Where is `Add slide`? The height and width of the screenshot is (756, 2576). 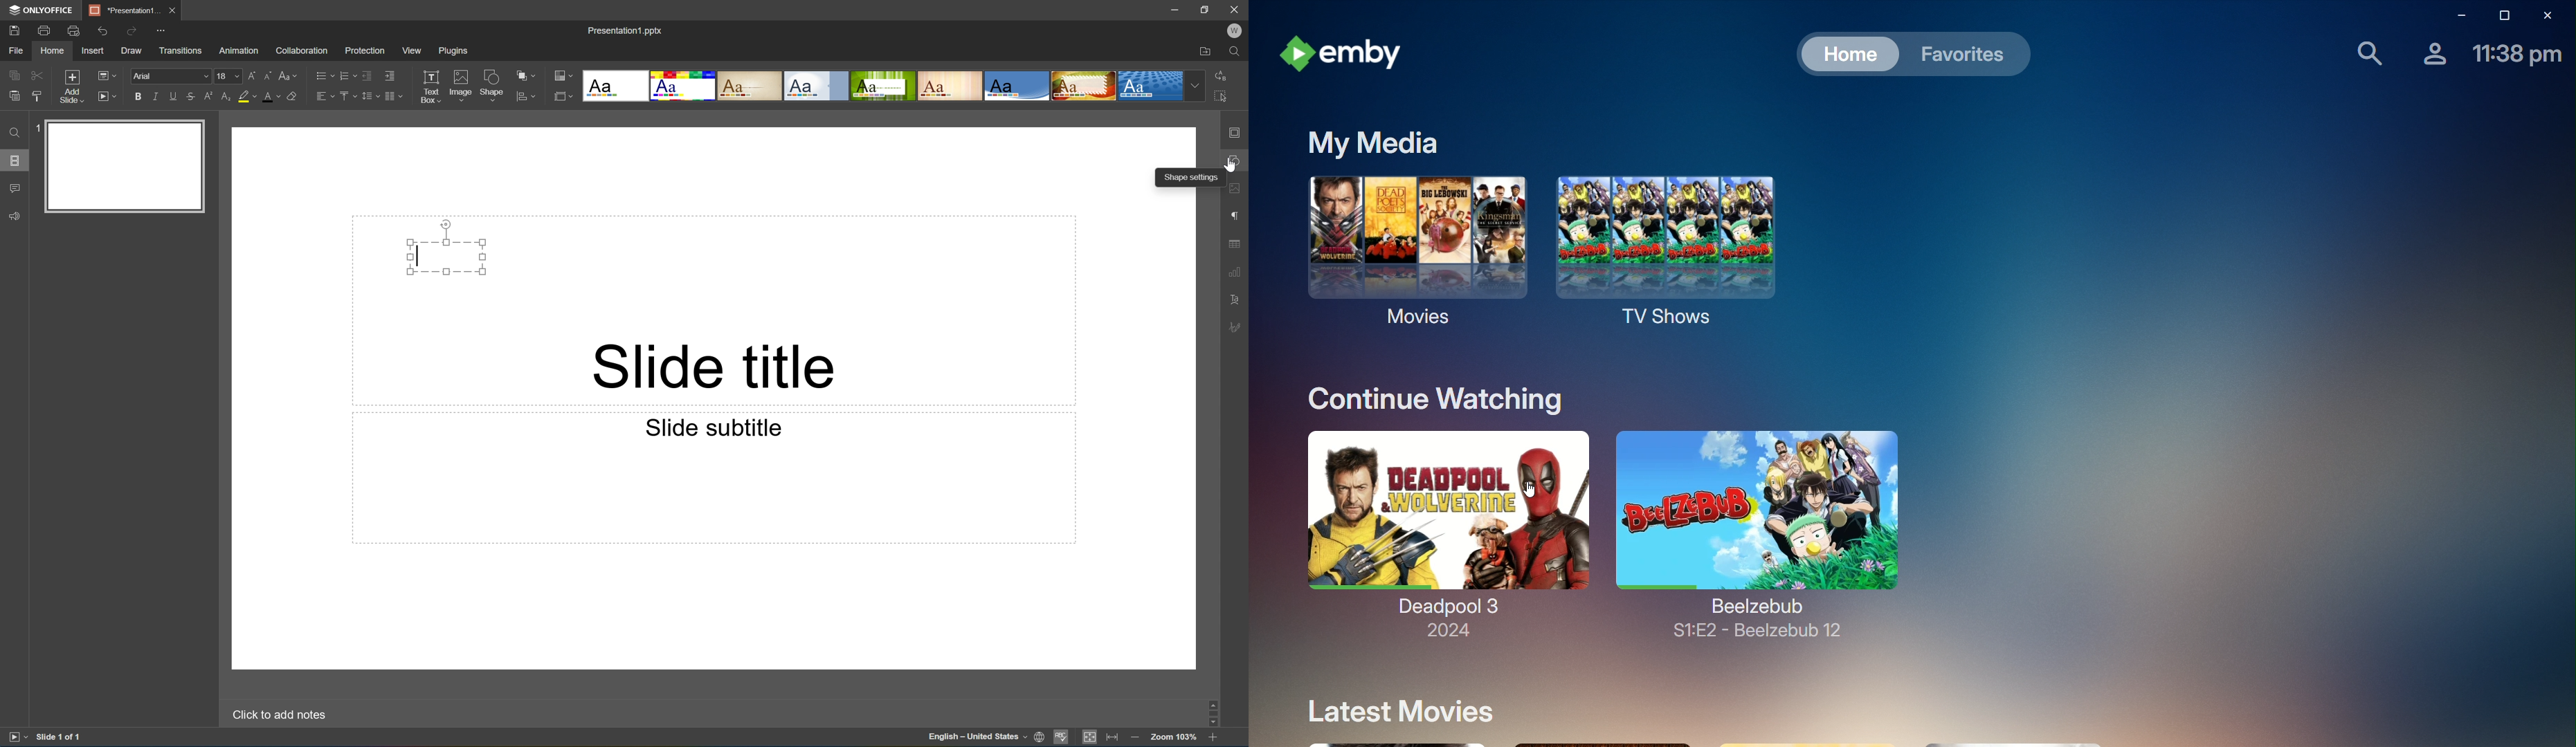 Add slide is located at coordinates (70, 87).